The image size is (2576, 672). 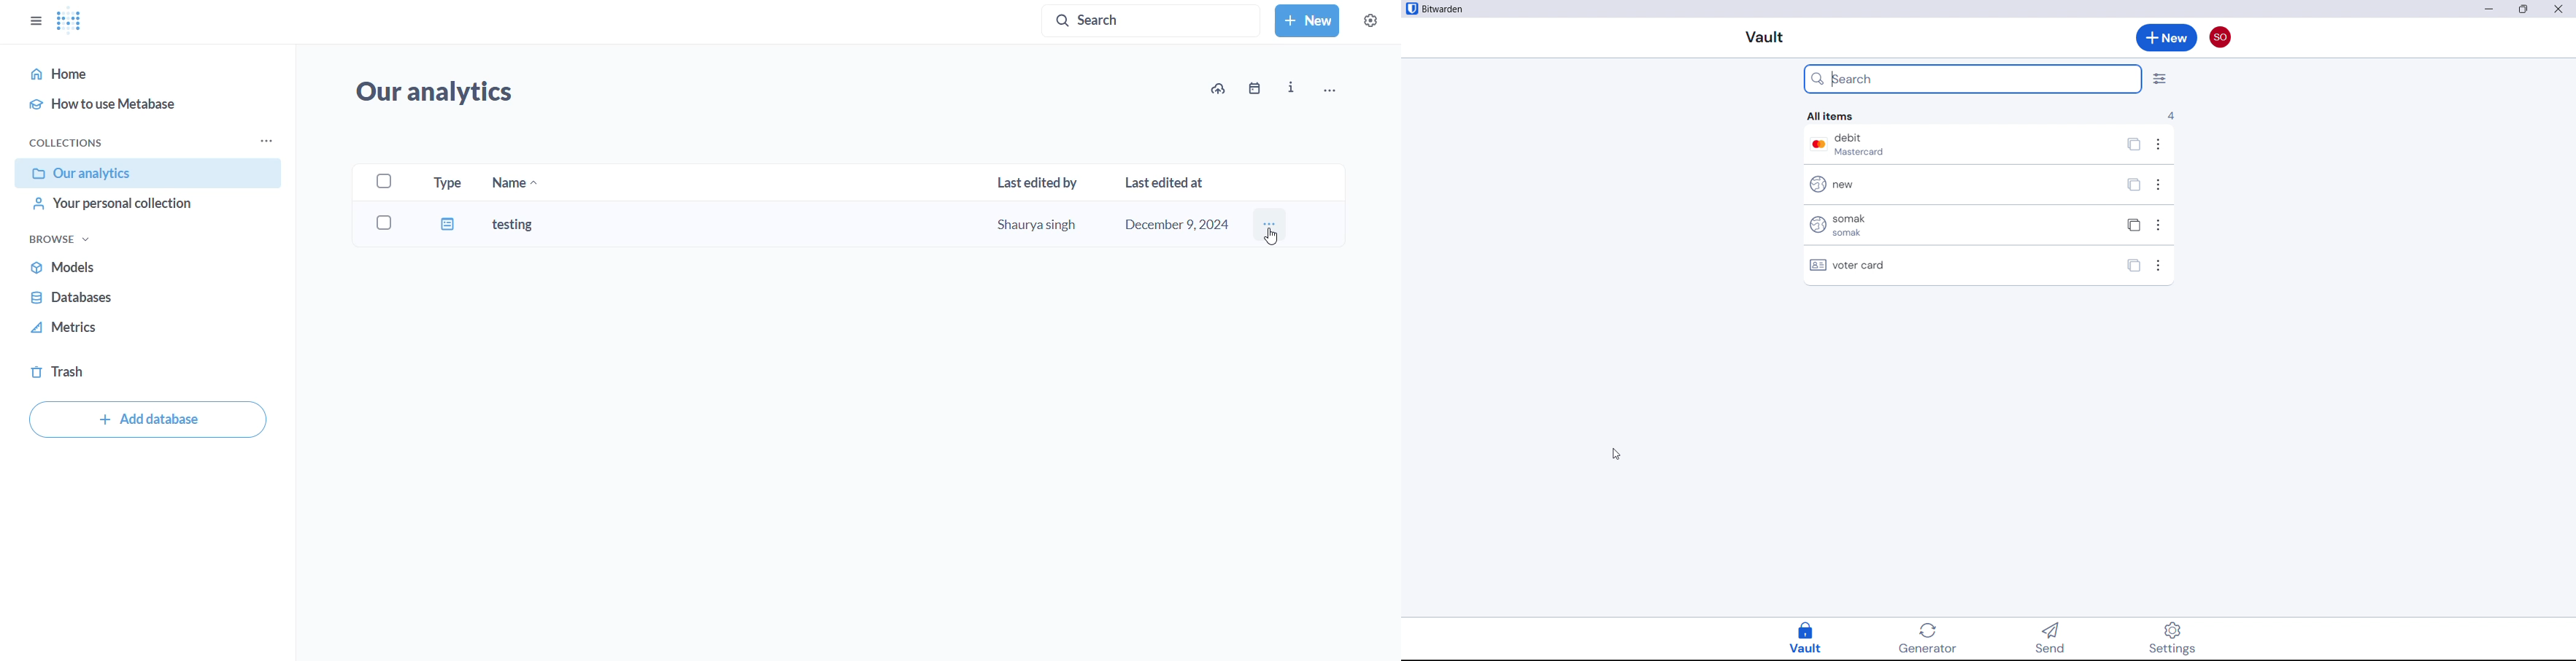 What do you see at coordinates (1412, 9) in the screenshot?
I see `logo` at bounding box center [1412, 9].